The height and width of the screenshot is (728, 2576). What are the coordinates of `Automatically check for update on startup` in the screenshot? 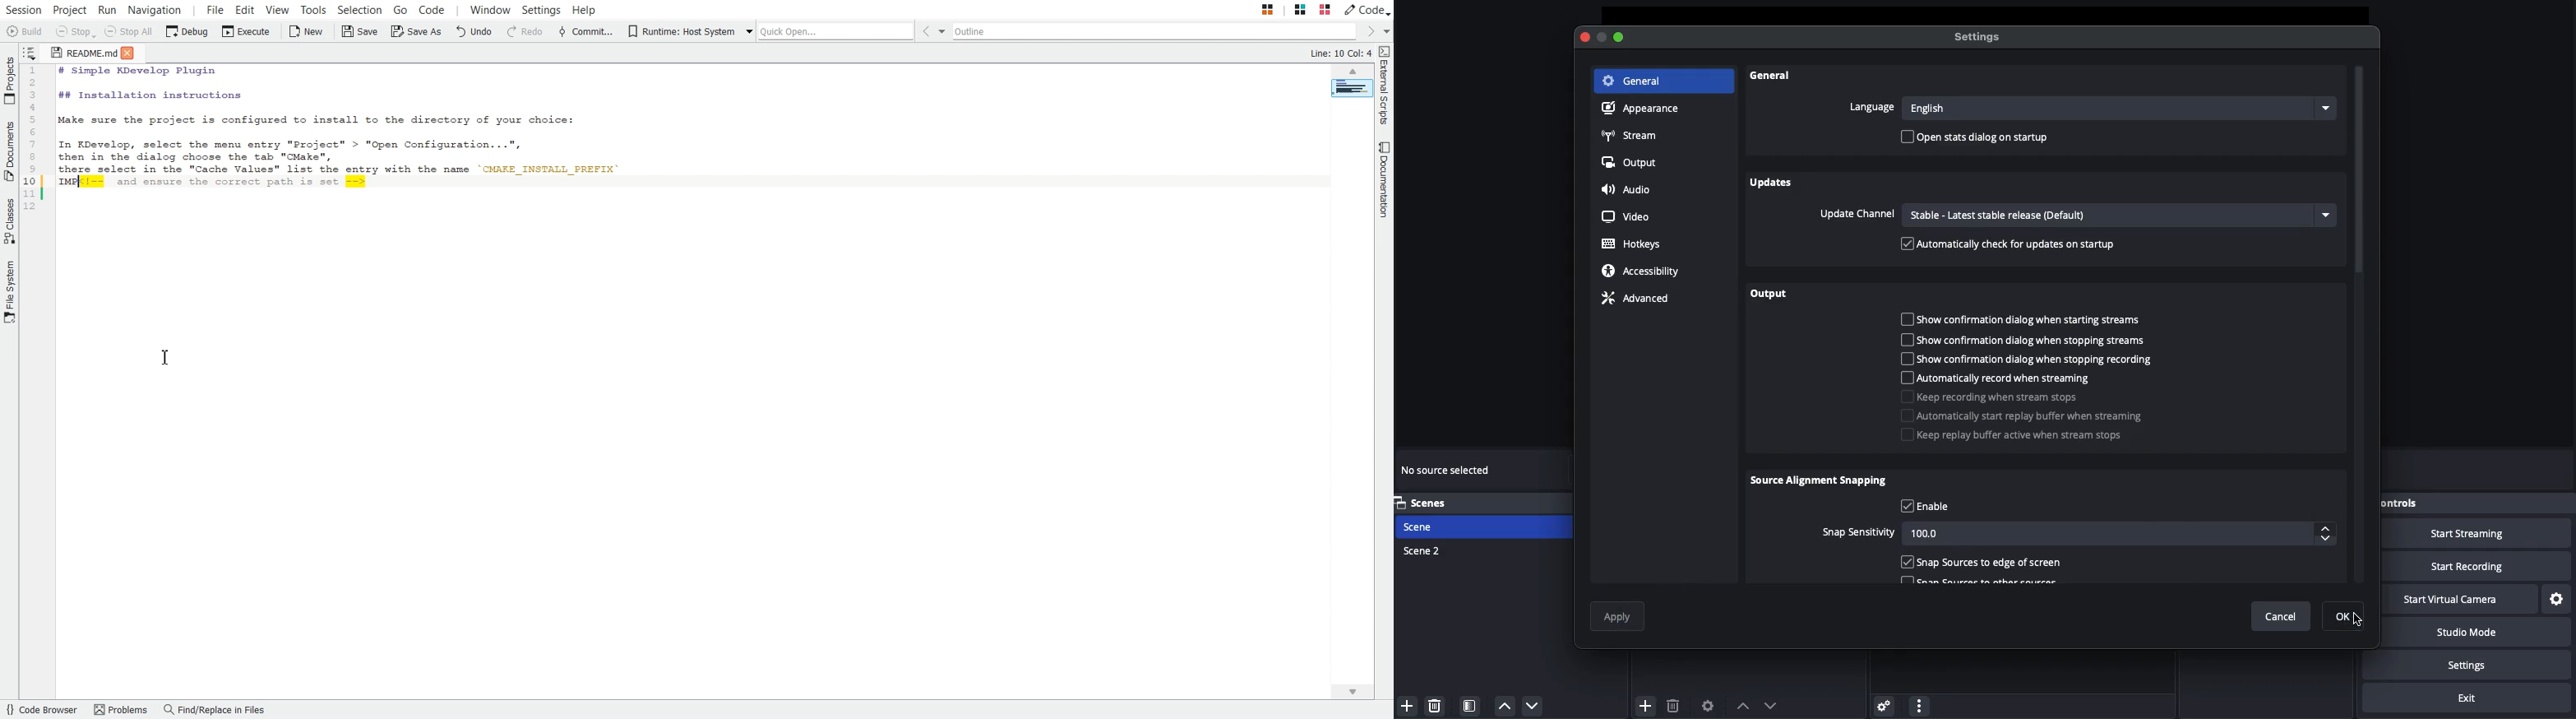 It's located at (2010, 244).